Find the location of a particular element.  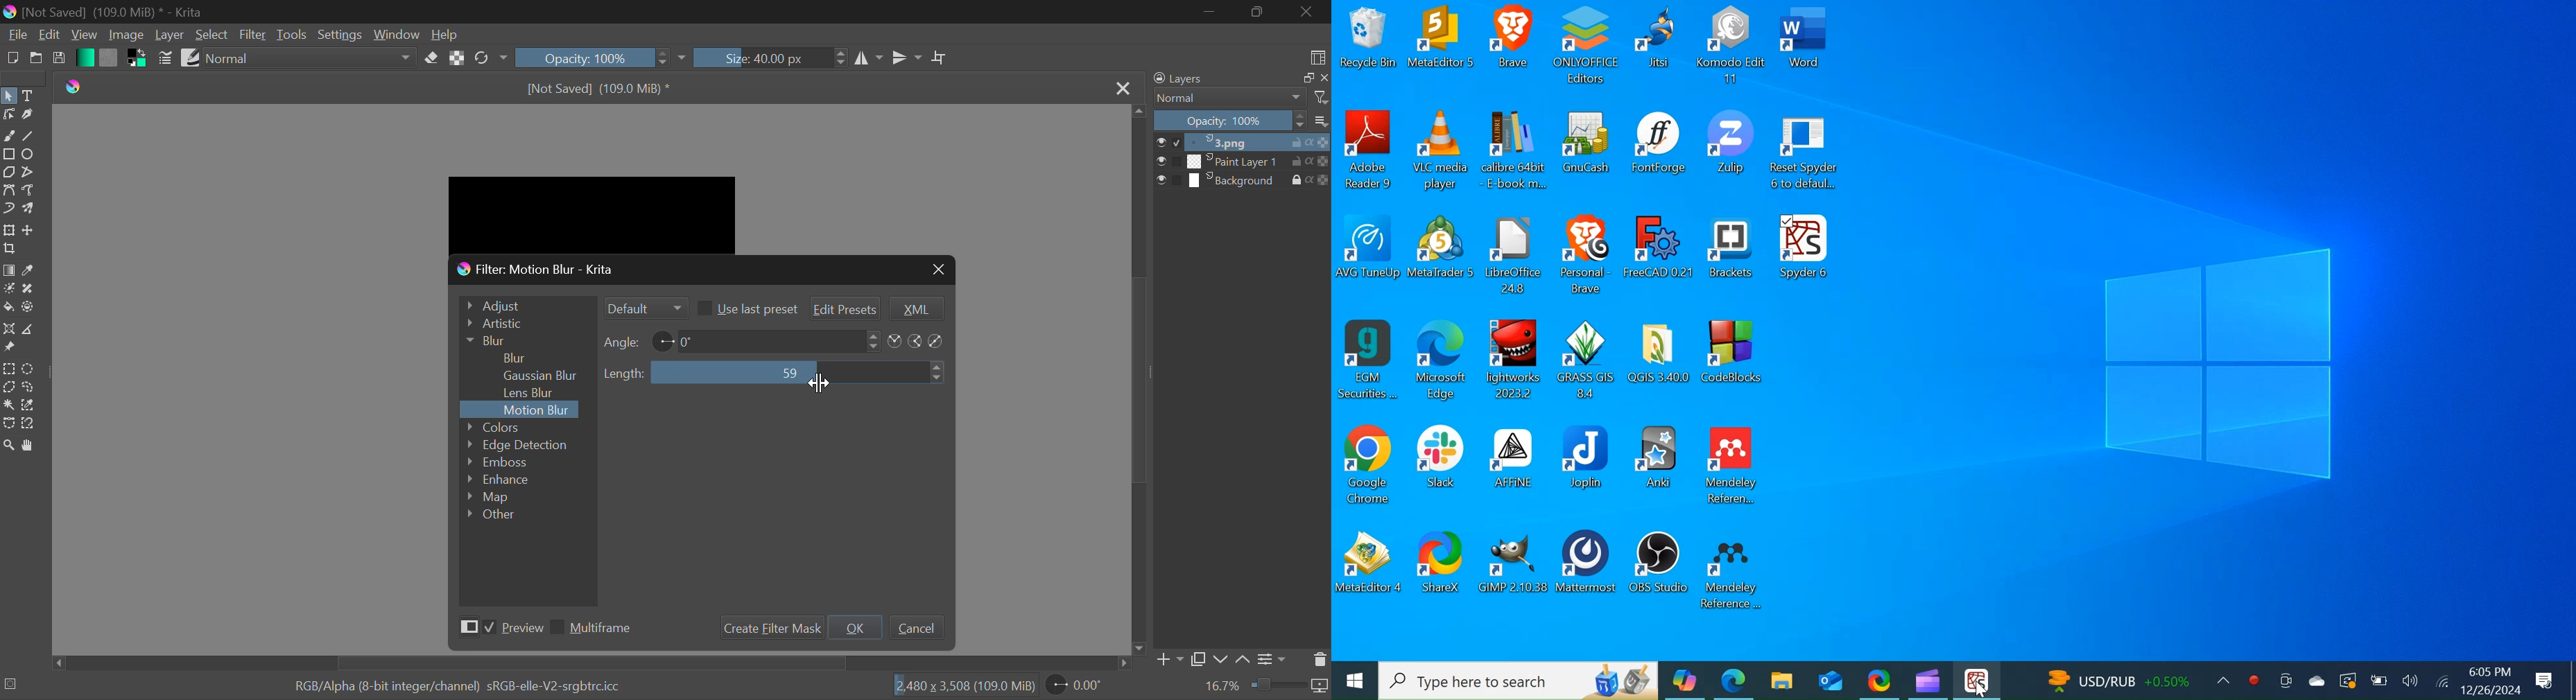

3.png is located at coordinates (1243, 143).